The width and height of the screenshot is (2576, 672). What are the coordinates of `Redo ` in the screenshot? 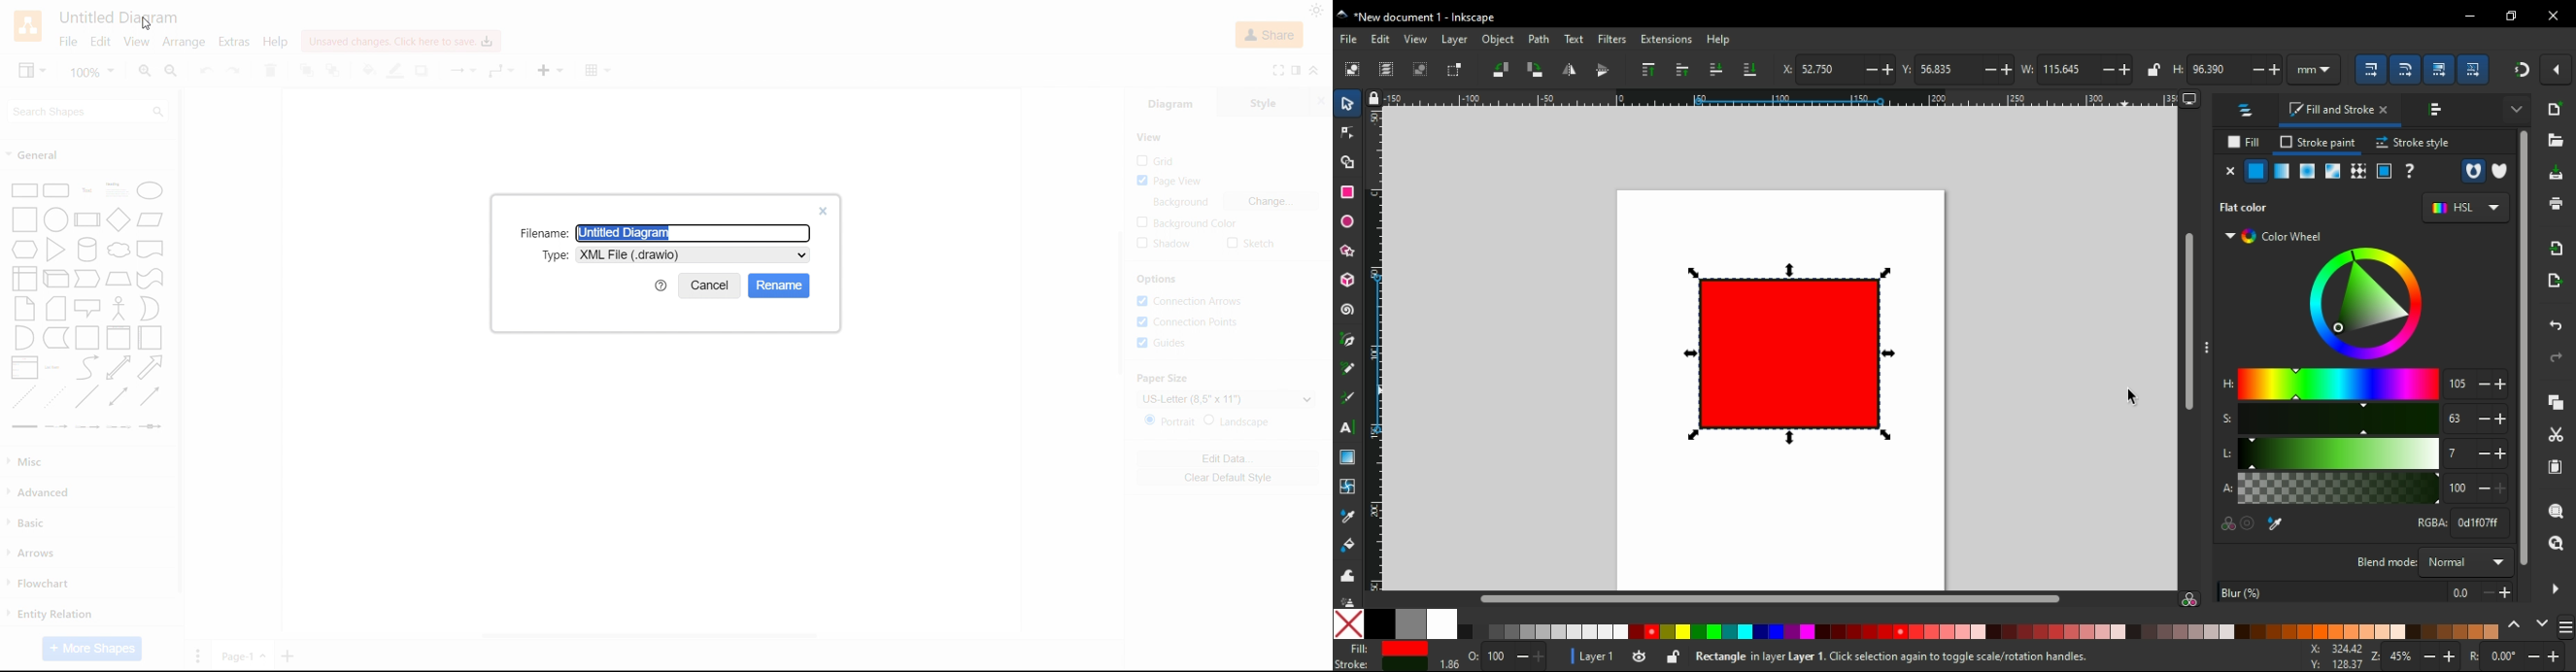 It's located at (234, 72).